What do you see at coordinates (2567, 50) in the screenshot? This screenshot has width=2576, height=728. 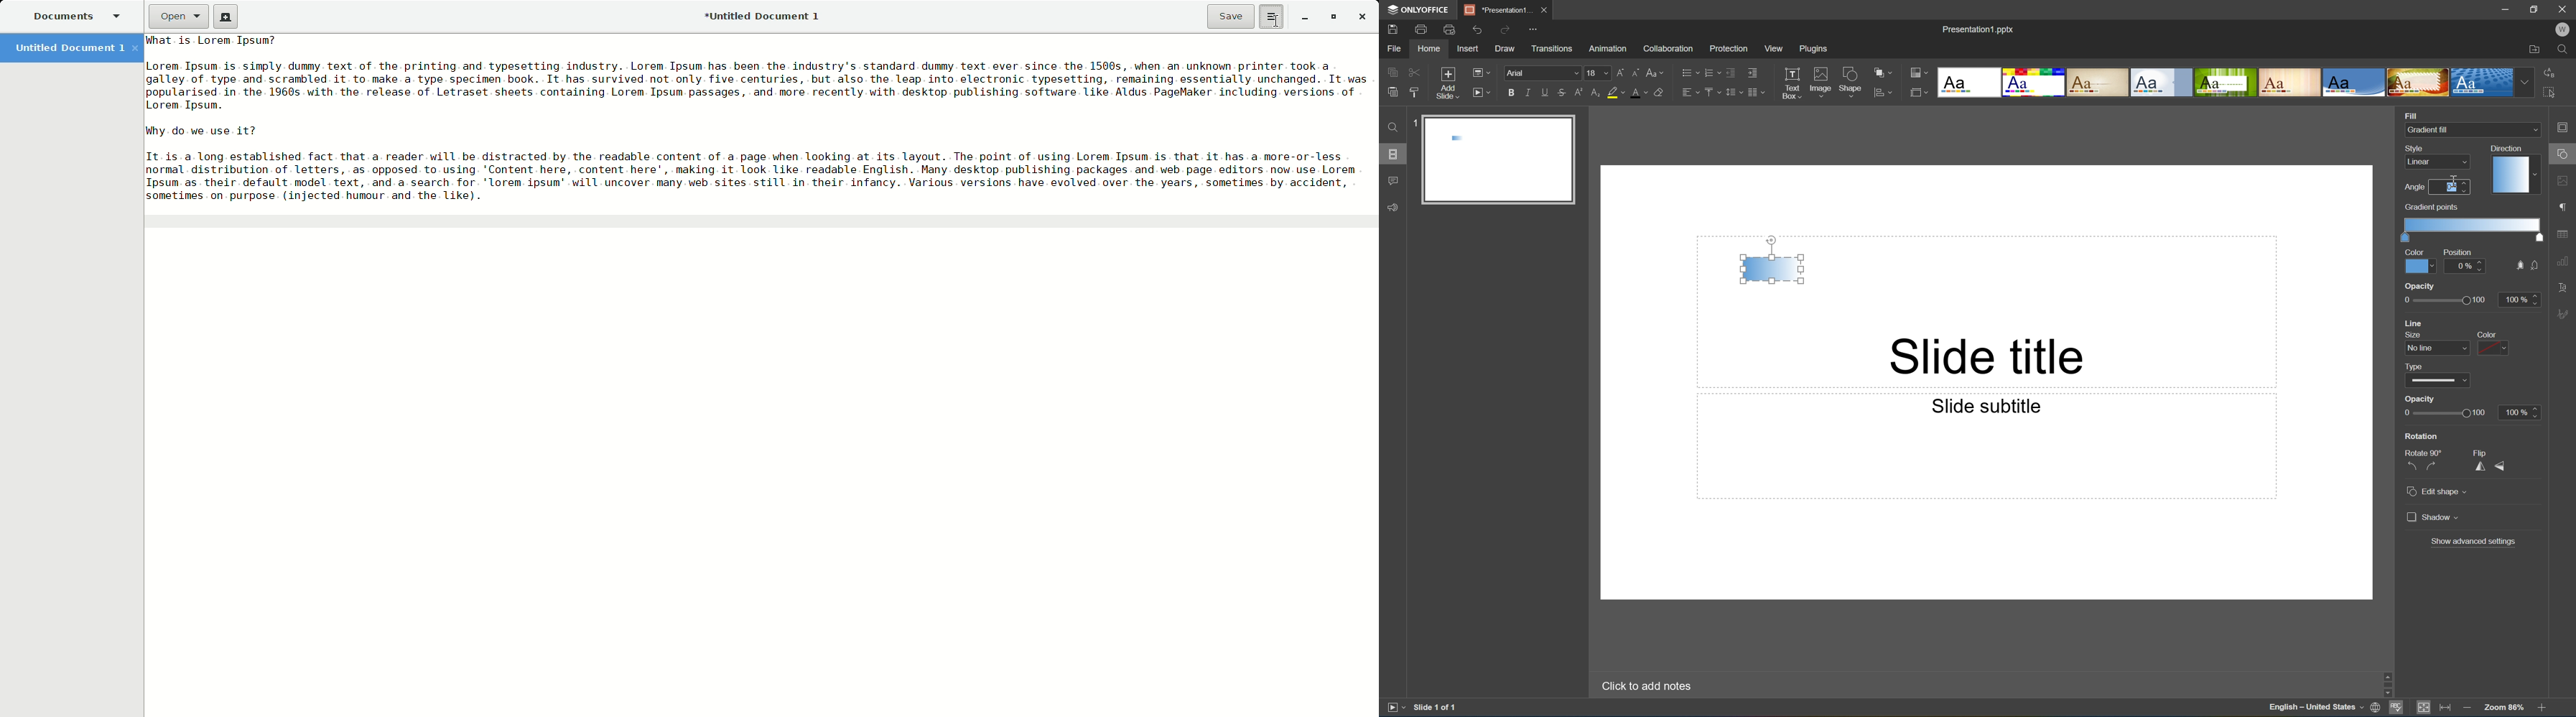 I see `Find` at bounding box center [2567, 50].